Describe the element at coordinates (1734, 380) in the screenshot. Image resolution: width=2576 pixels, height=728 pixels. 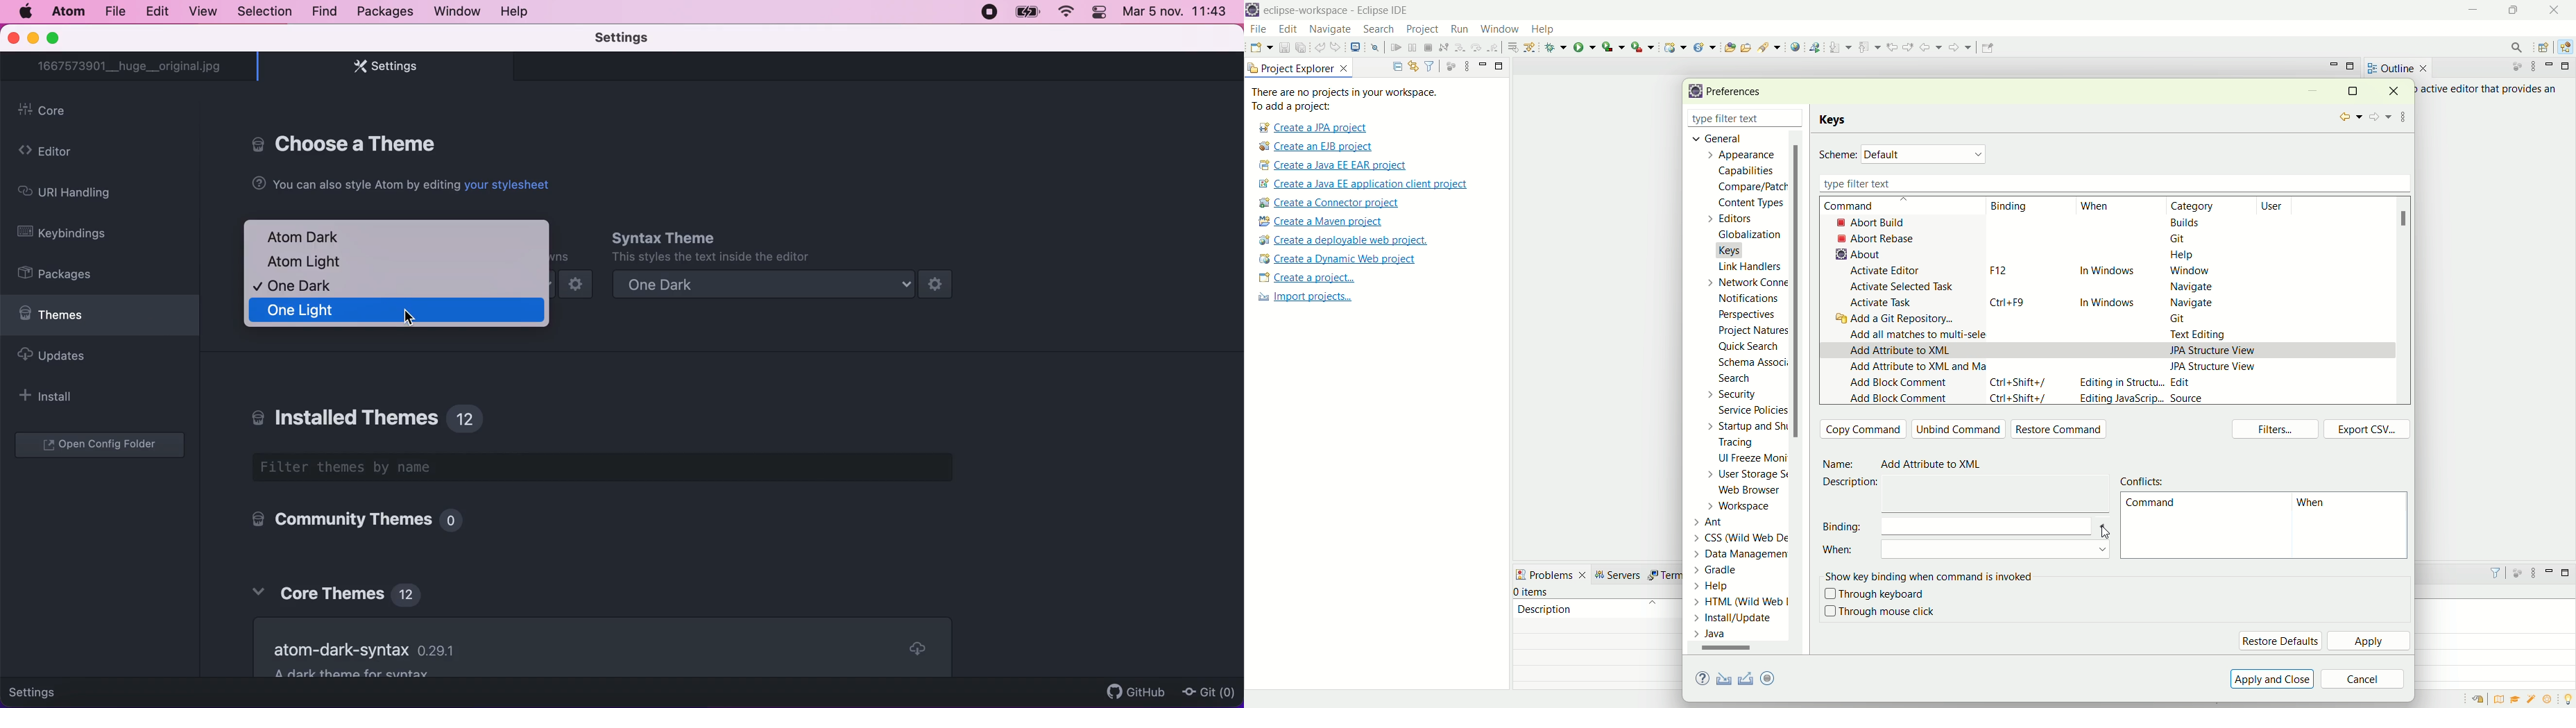
I see `search` at that location.